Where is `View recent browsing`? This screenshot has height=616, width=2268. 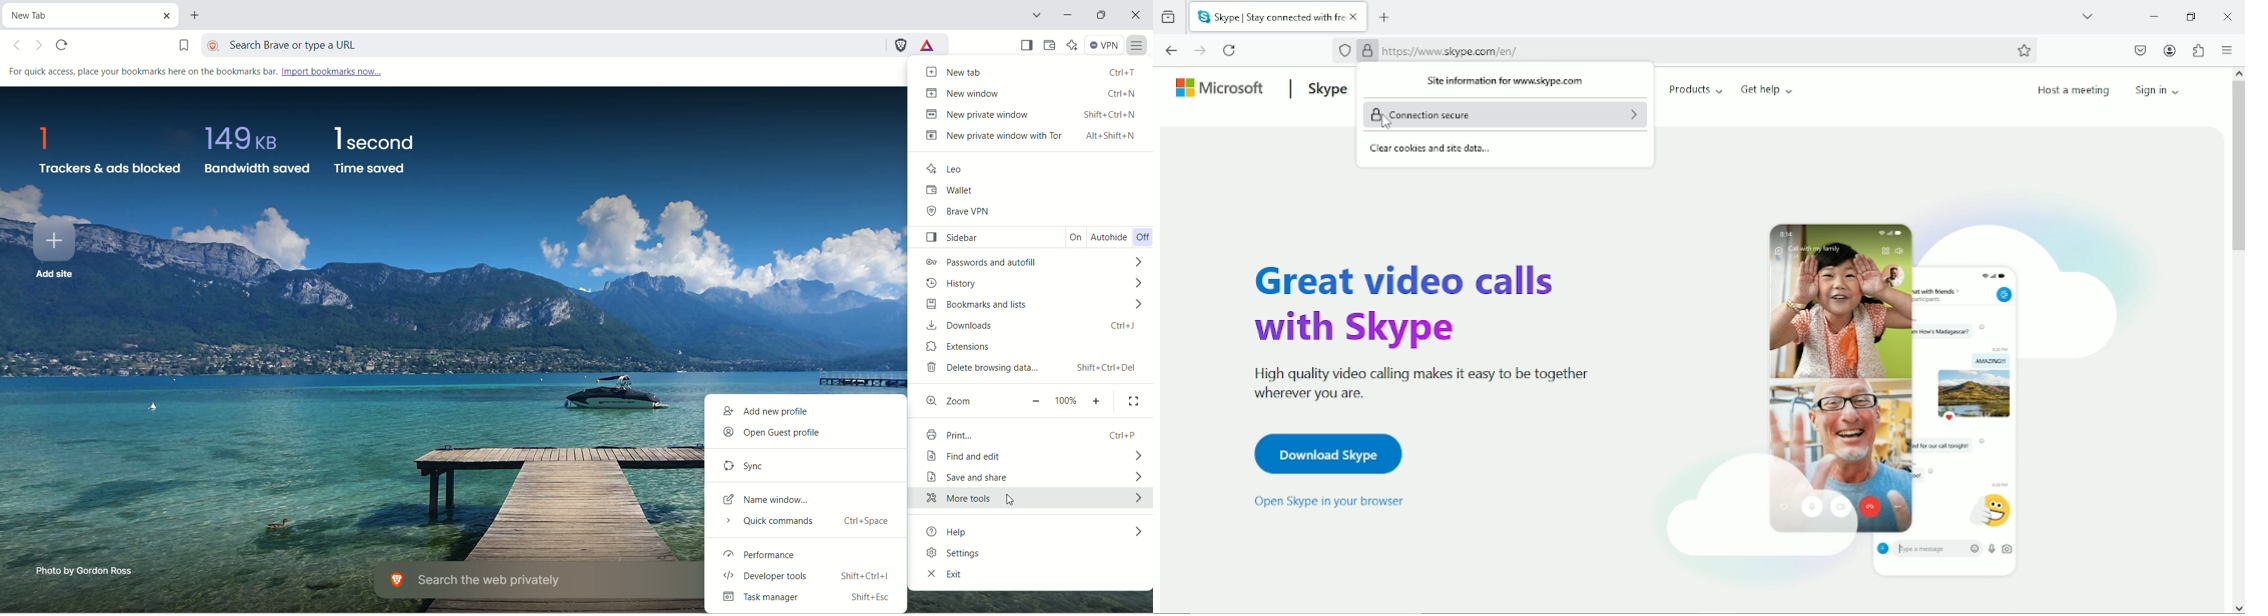
View recent browsing is located at coordinates (1170, 18).